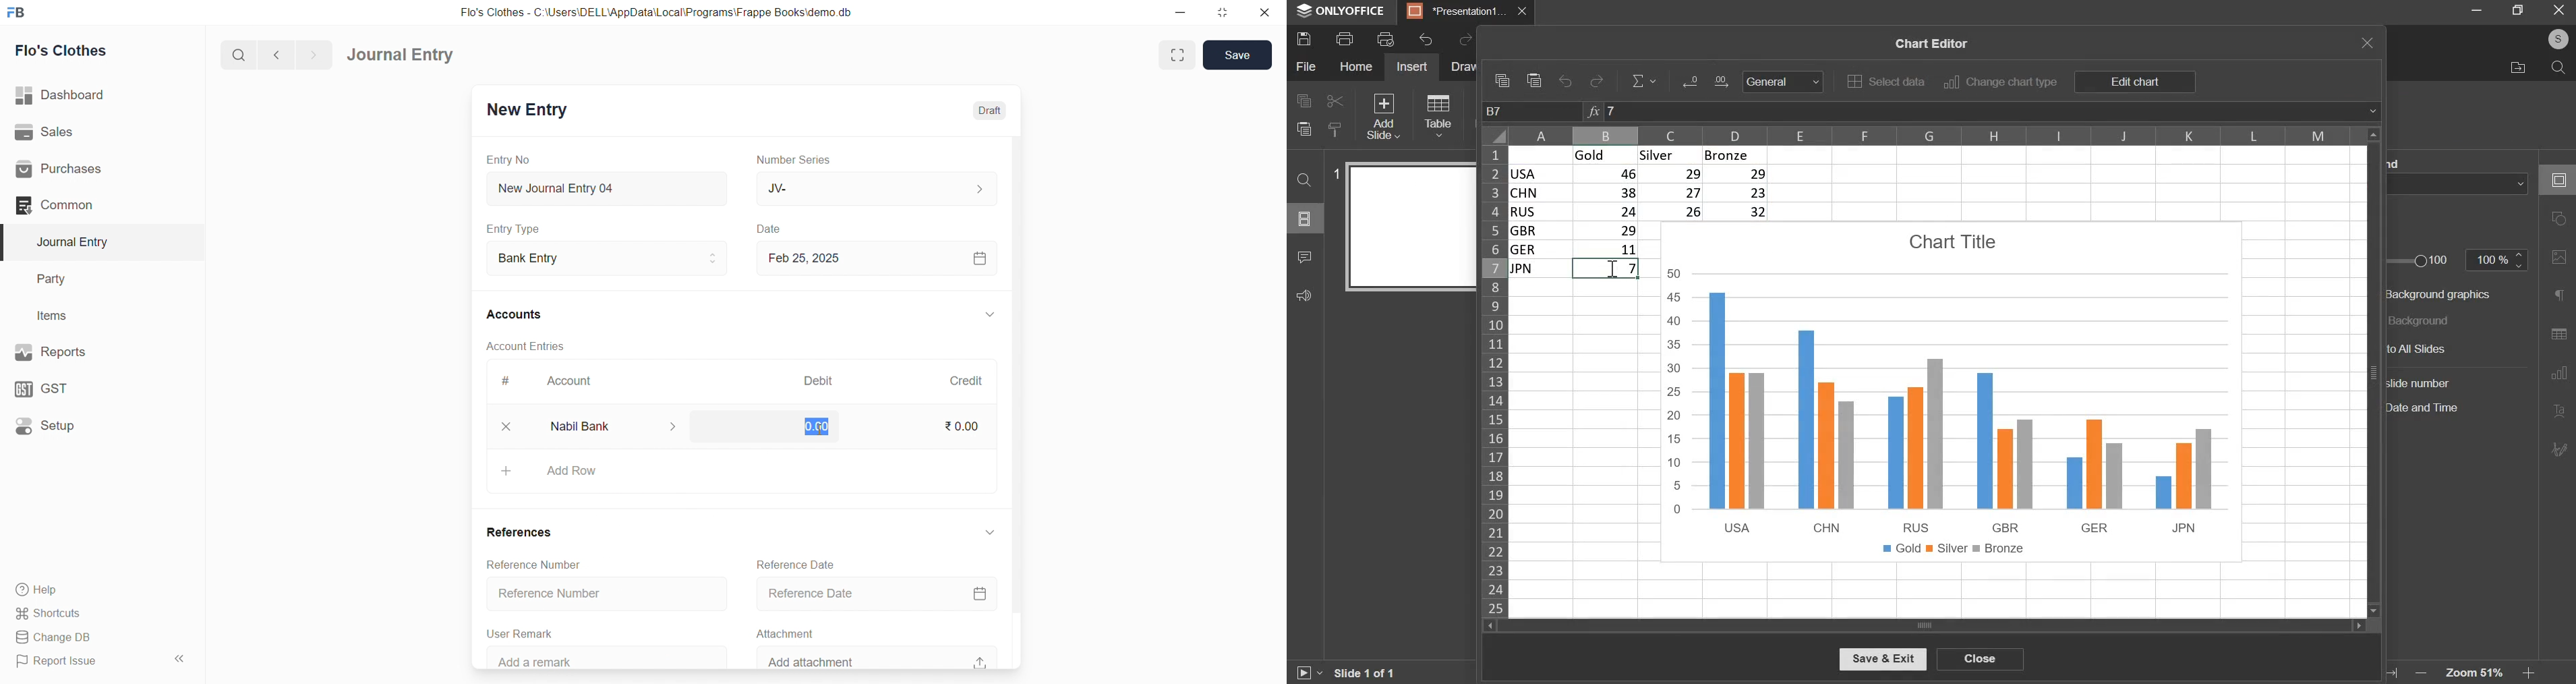  Describe the element at coordinates (606, 259) in the screenshot. I see `Bank Entry` at that location.